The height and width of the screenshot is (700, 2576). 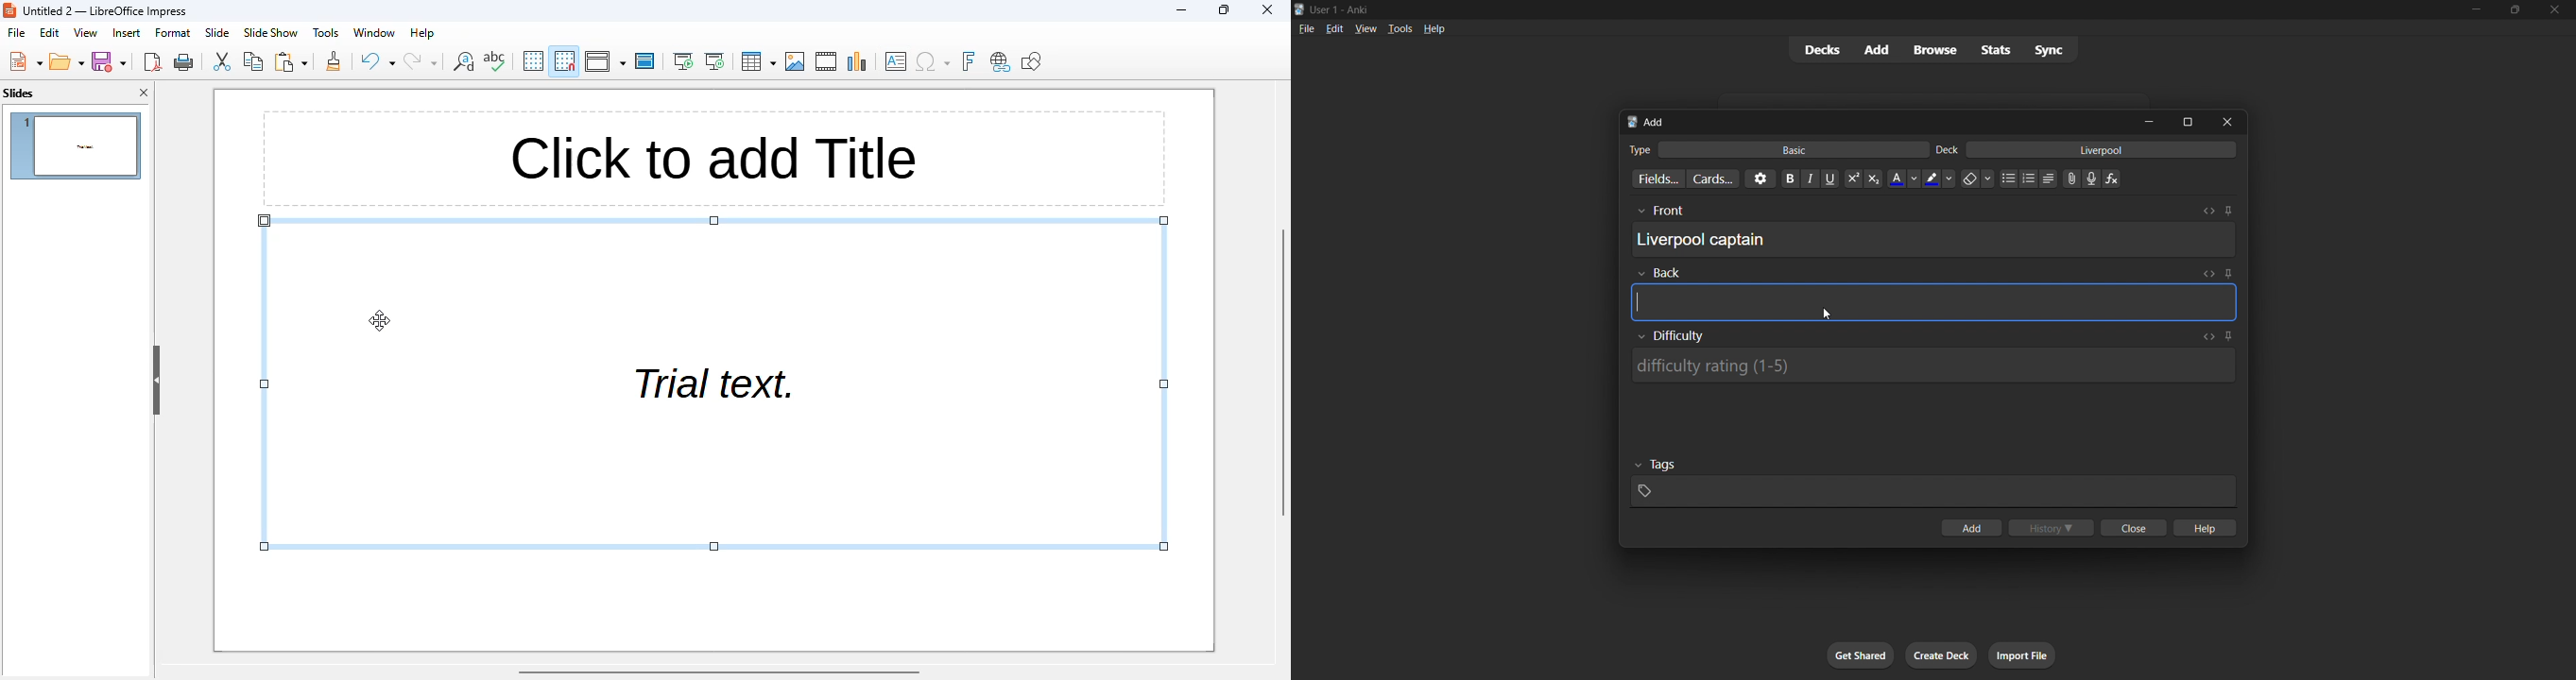 What do you see at coordinates (684, 61) in the screenshot?
I see `start from first slide` at bounding box center [684, 61].